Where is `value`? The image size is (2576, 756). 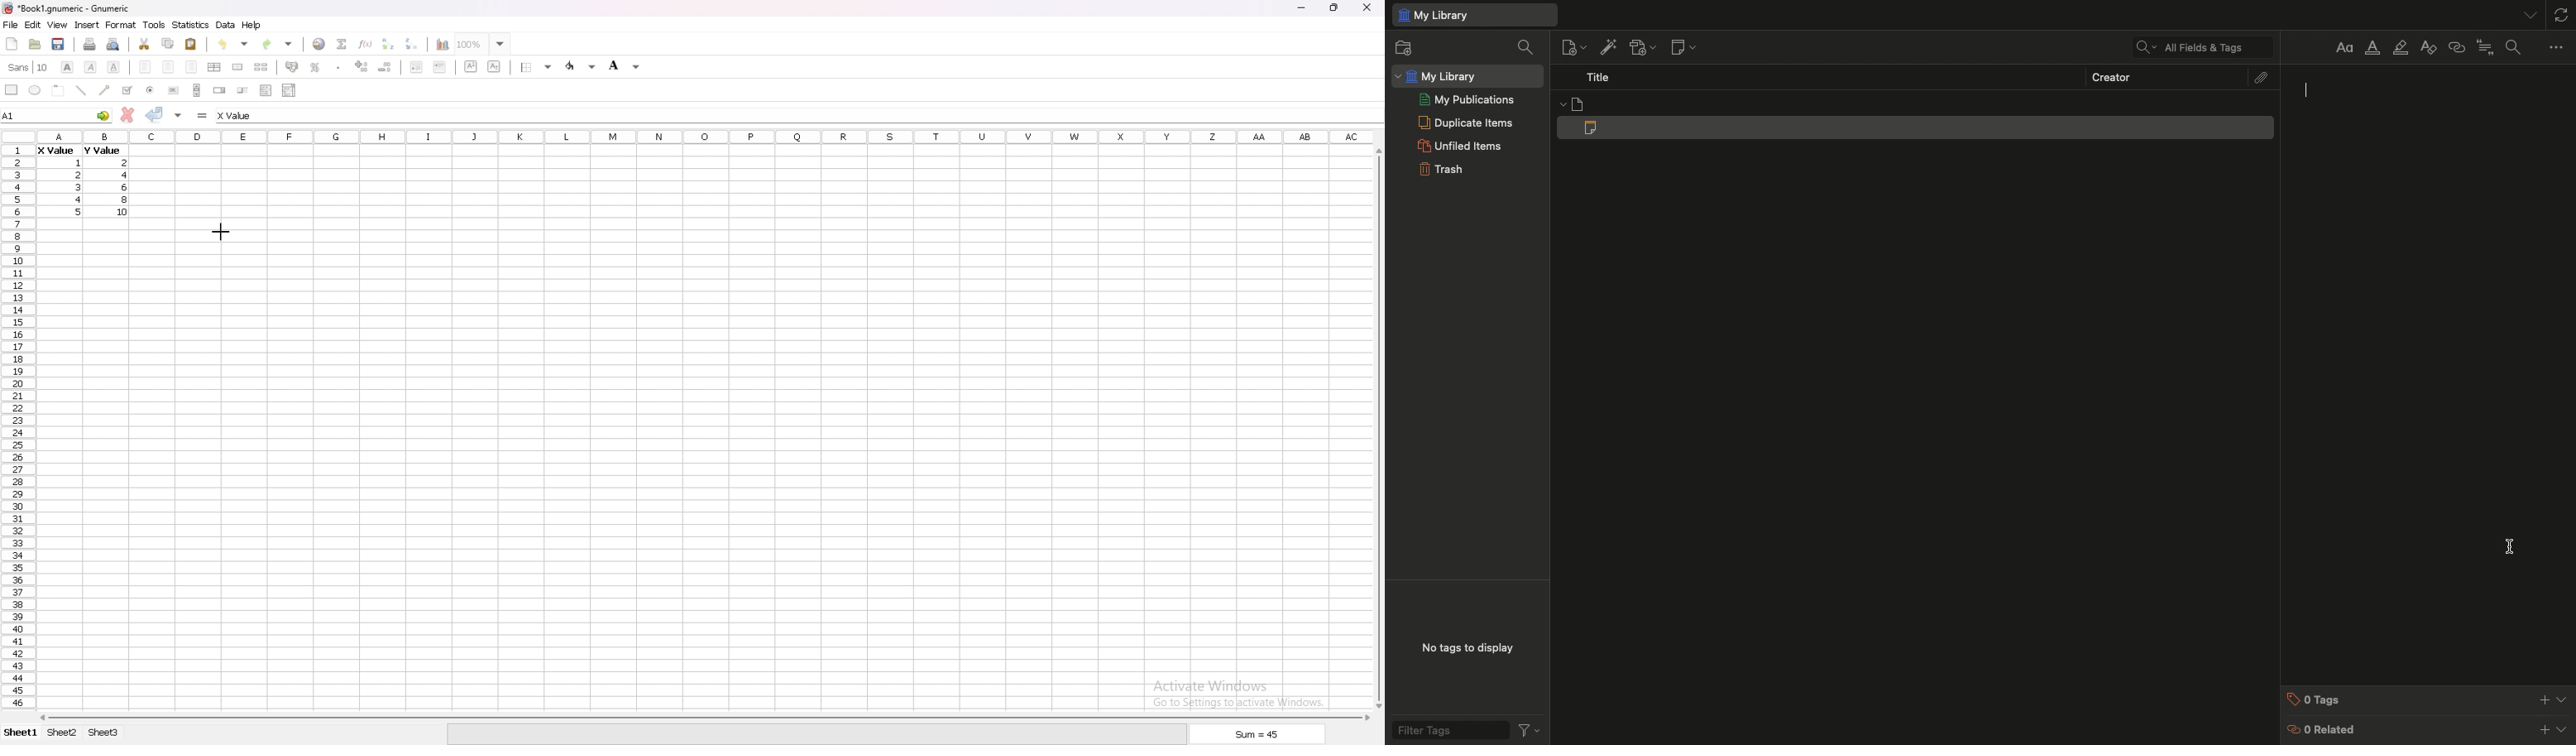 value is located at coordinates (80, 212).